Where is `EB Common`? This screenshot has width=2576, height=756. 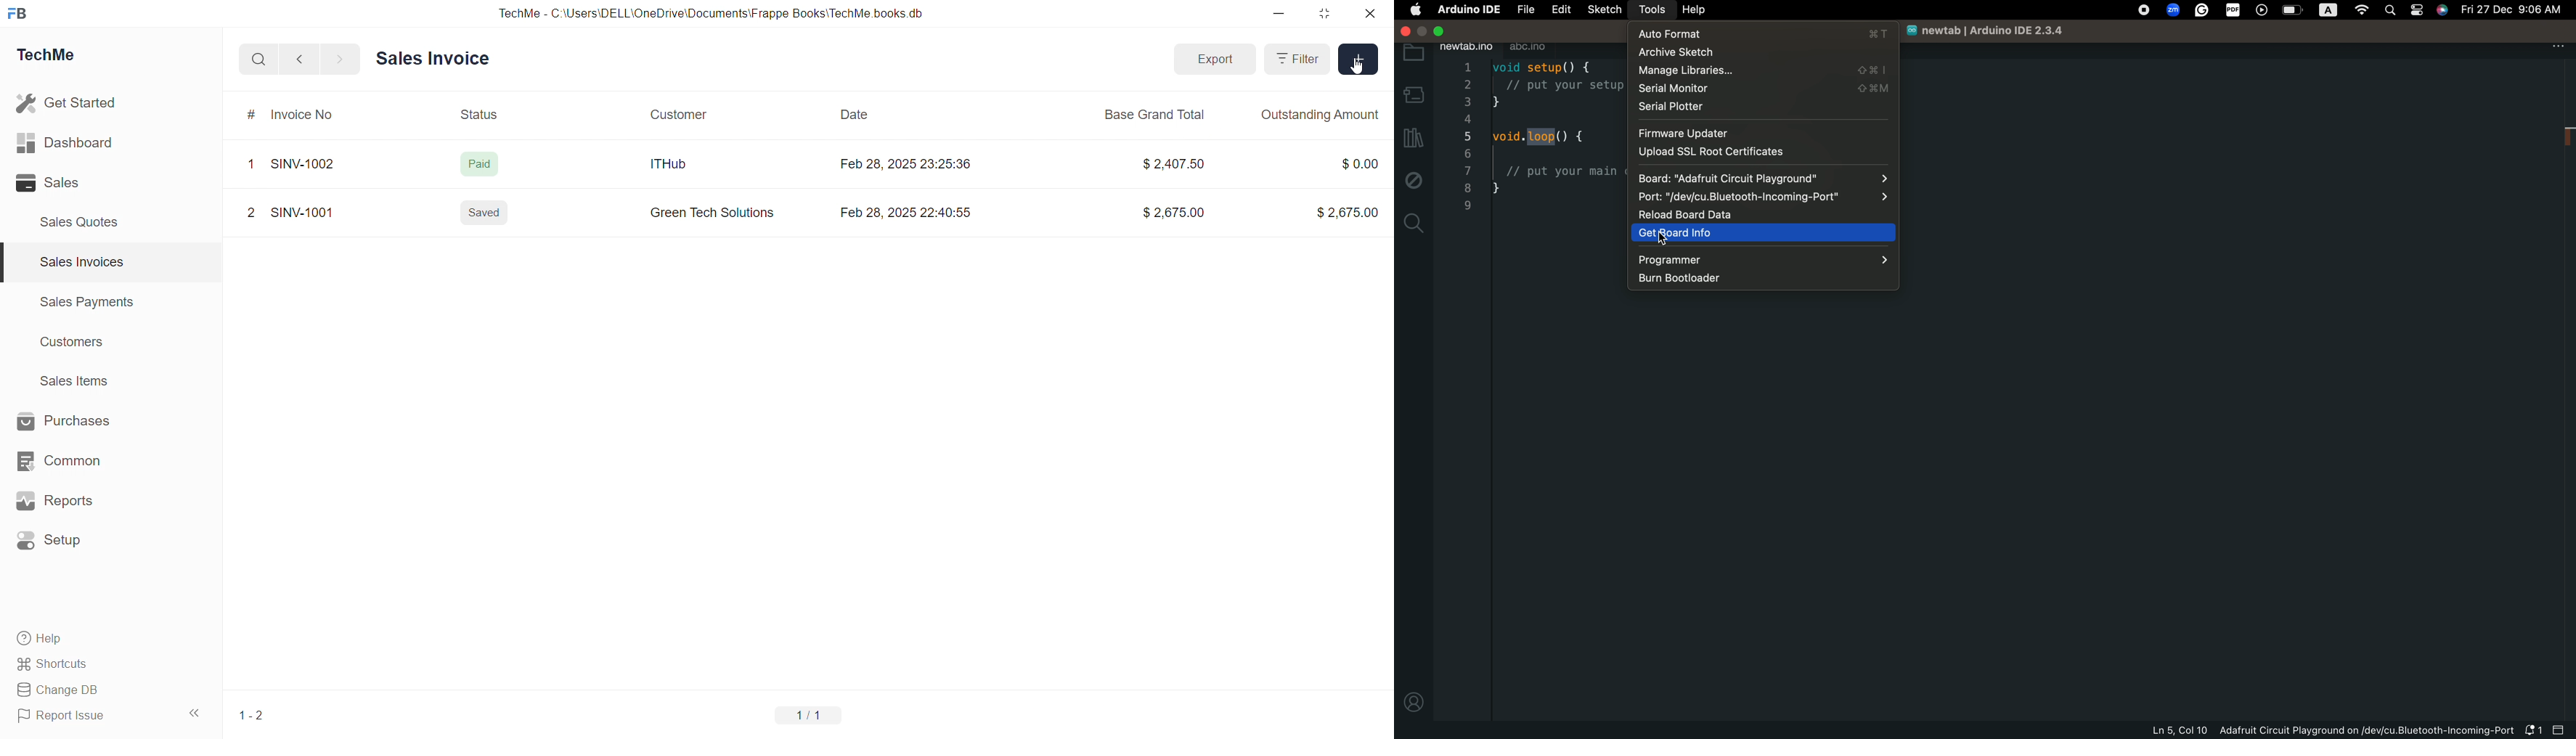 EB Common is located at coordinates (73, 460).